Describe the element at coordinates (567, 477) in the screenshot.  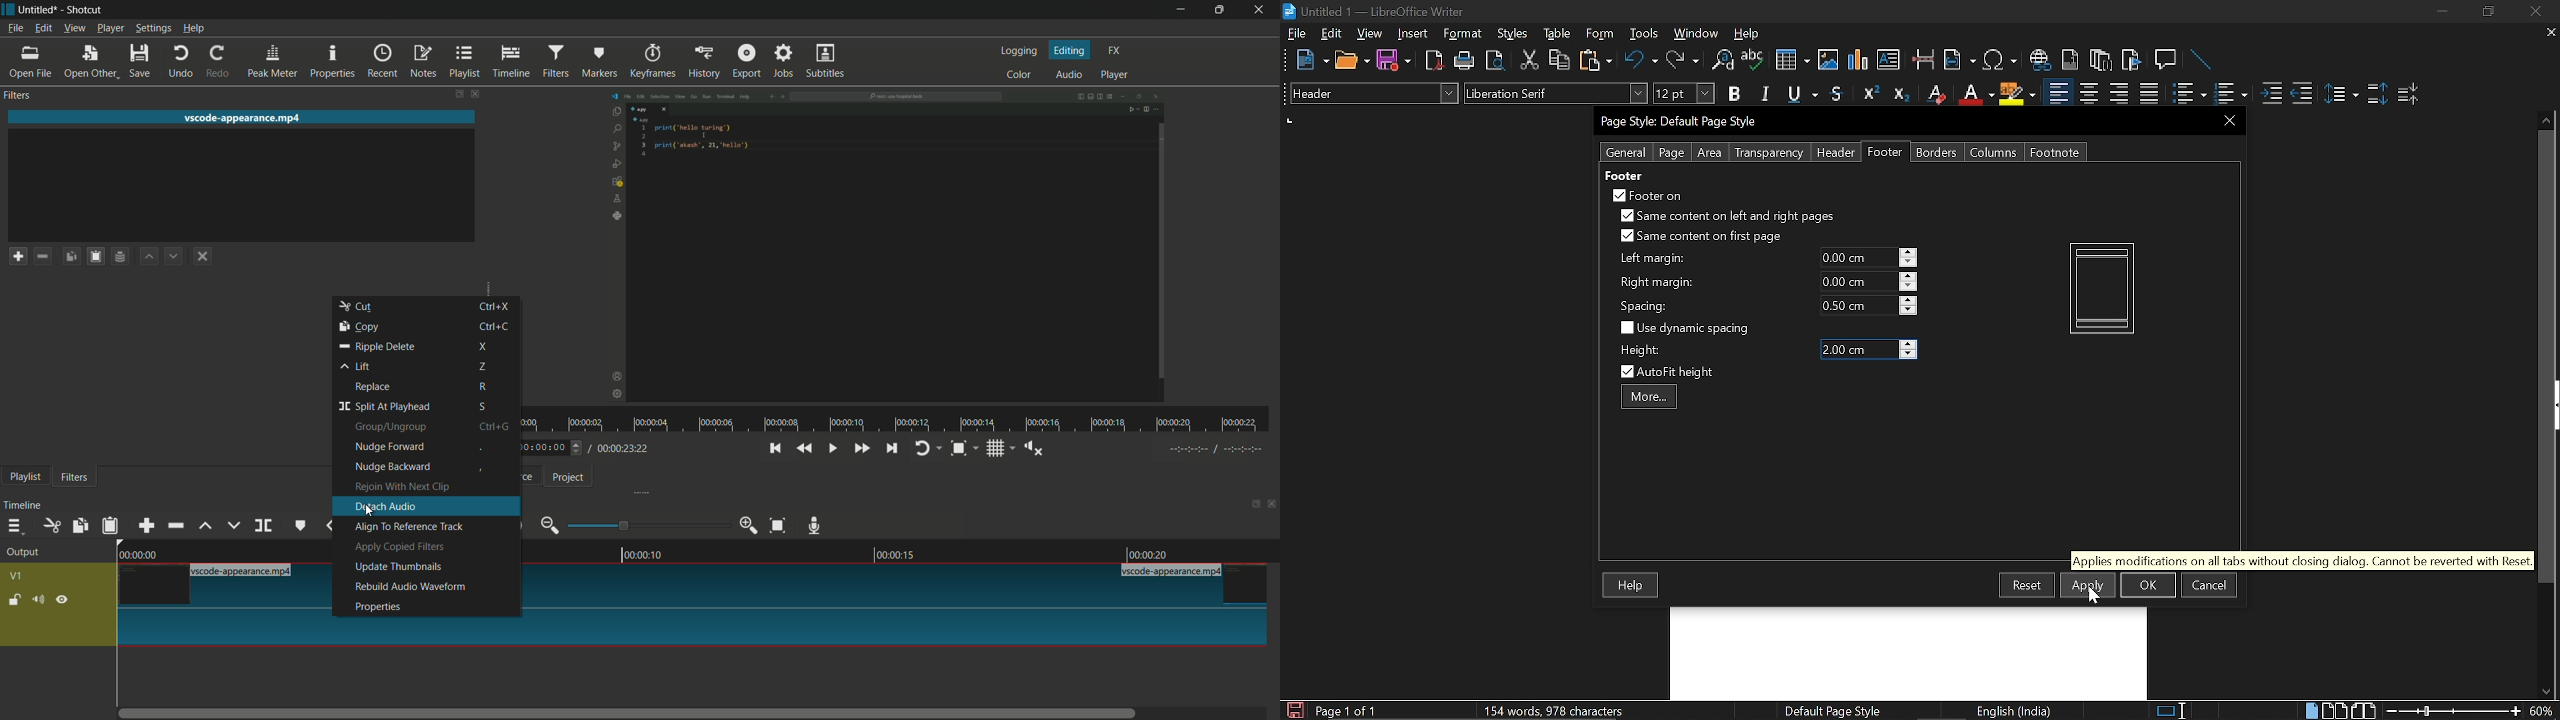
I see `project` at that location.